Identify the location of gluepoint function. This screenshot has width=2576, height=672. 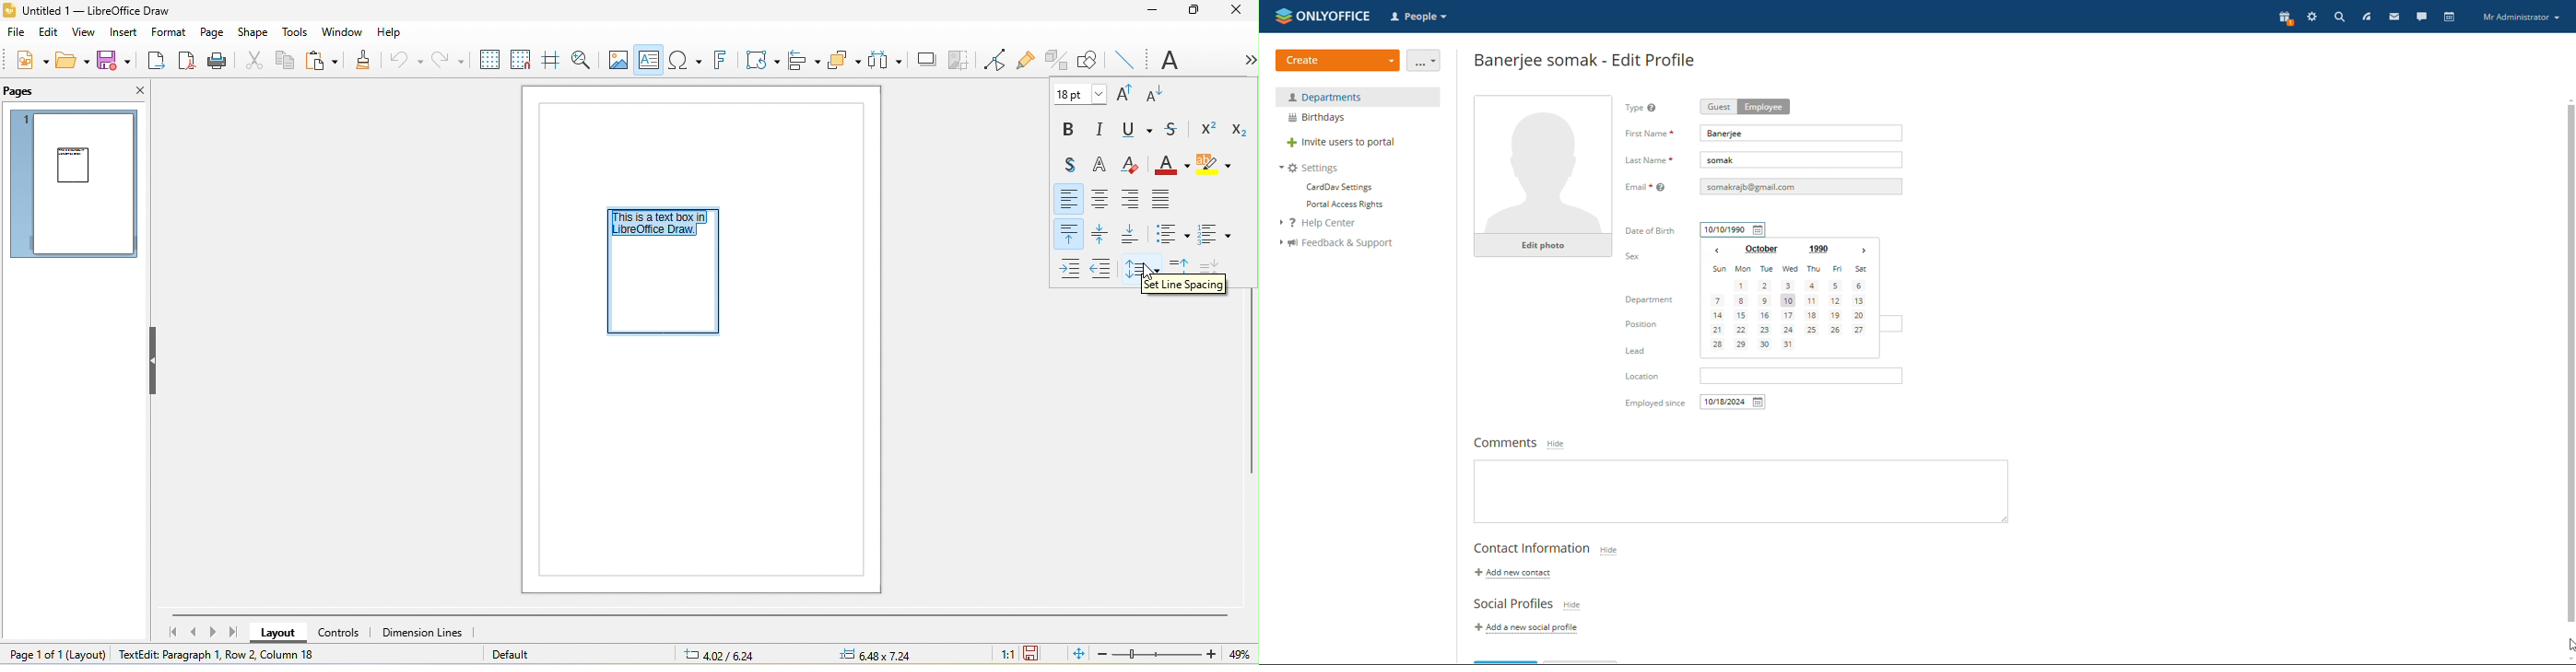
(1028, 58).